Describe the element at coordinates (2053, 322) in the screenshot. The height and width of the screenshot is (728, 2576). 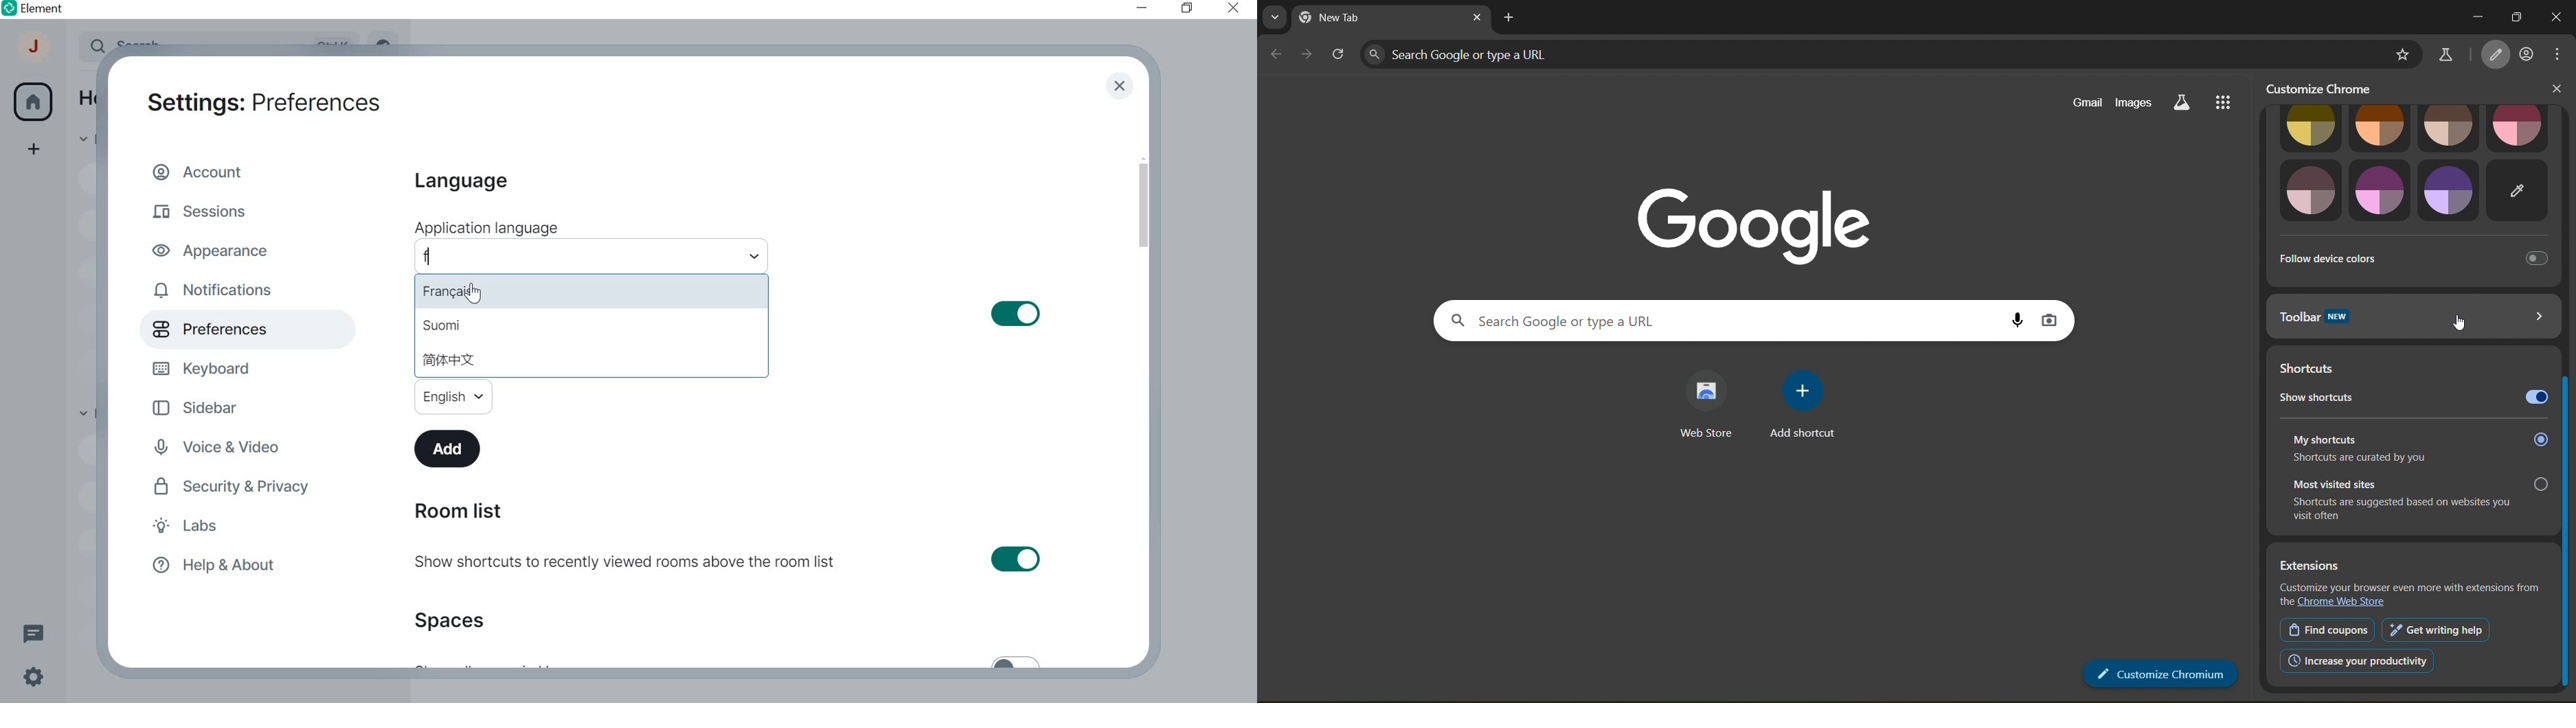
I see `image search` at that location.